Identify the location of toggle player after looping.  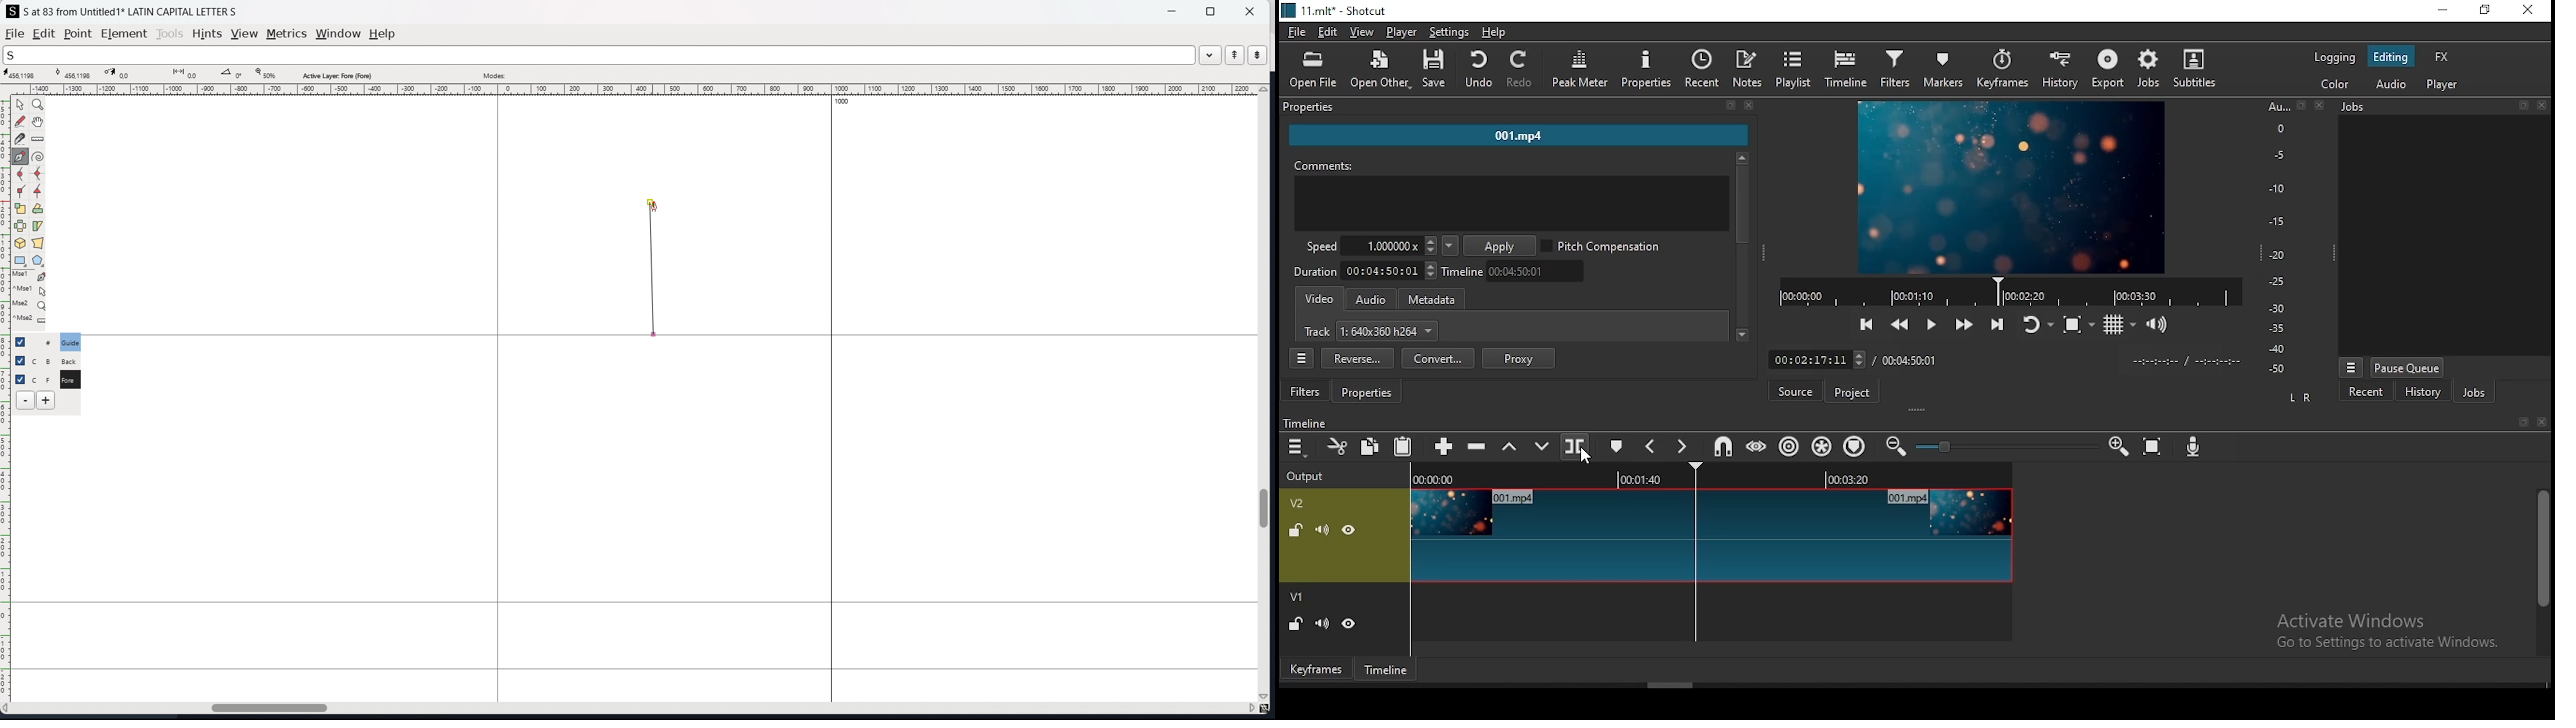
(2038, 322).